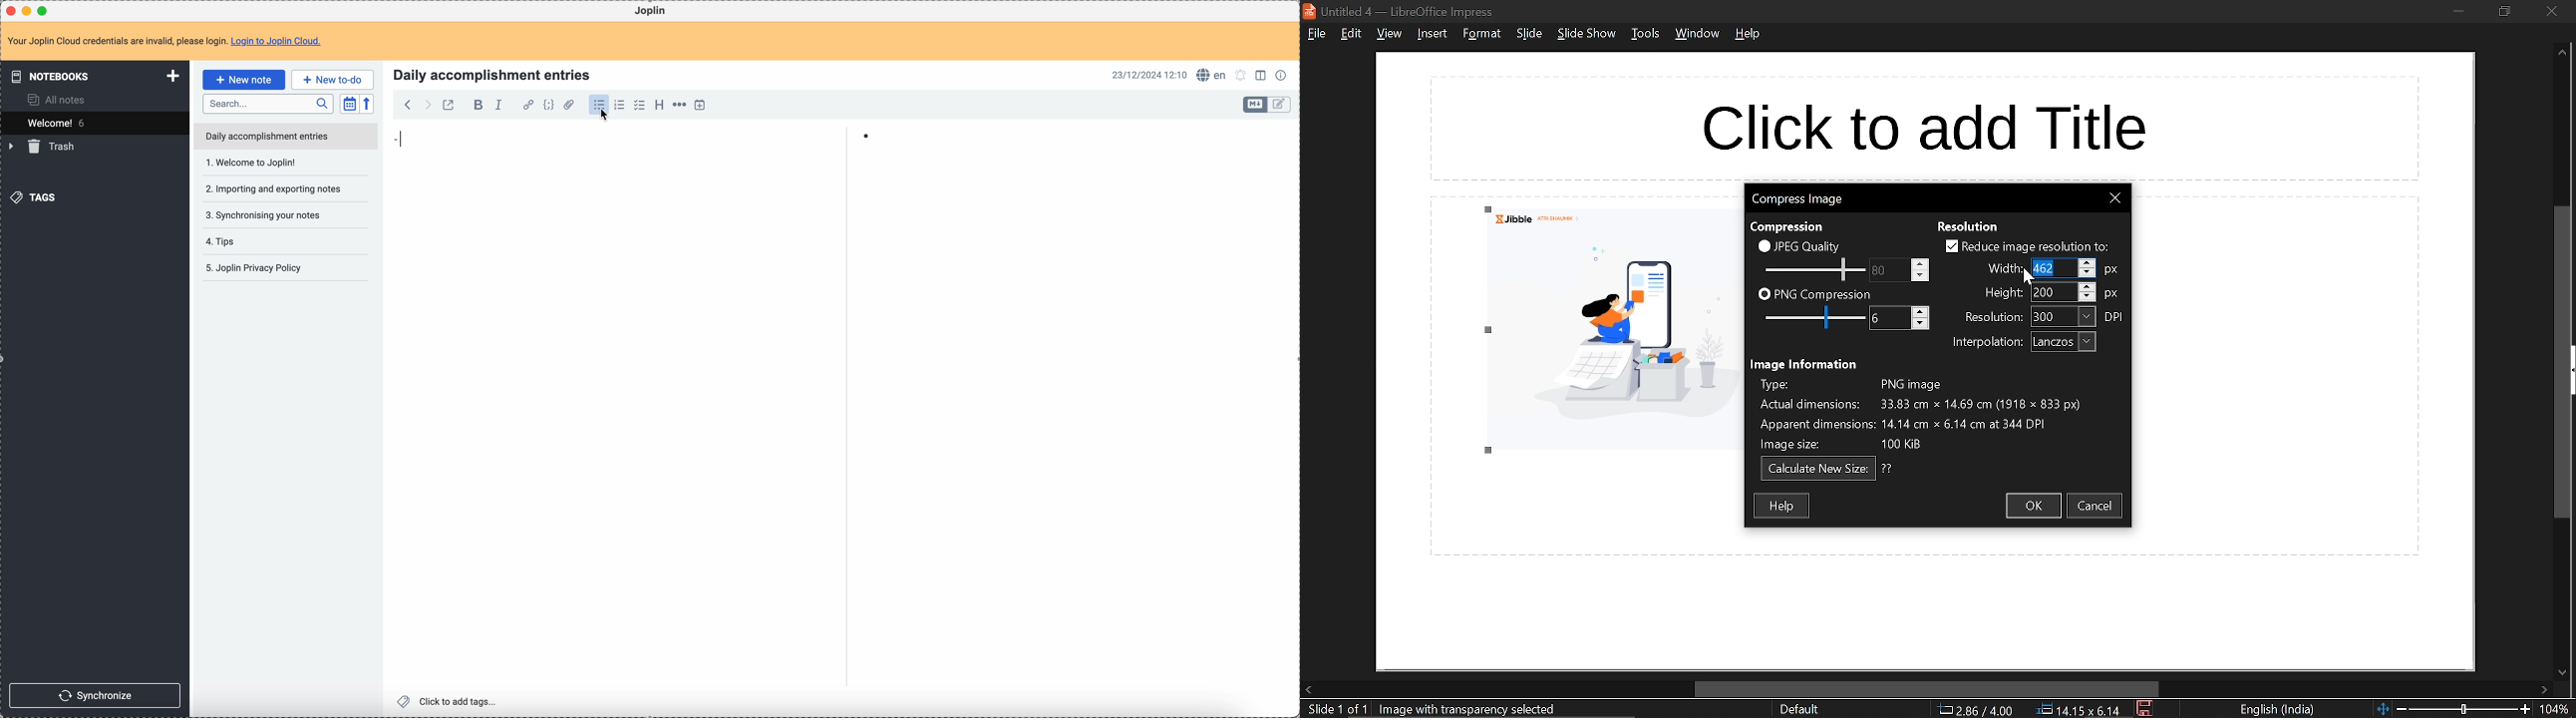  What do you see at coordinates (2028, 246) in the screenshot?
I see `reduce image resolution to` at bounding box center [2028, 246].